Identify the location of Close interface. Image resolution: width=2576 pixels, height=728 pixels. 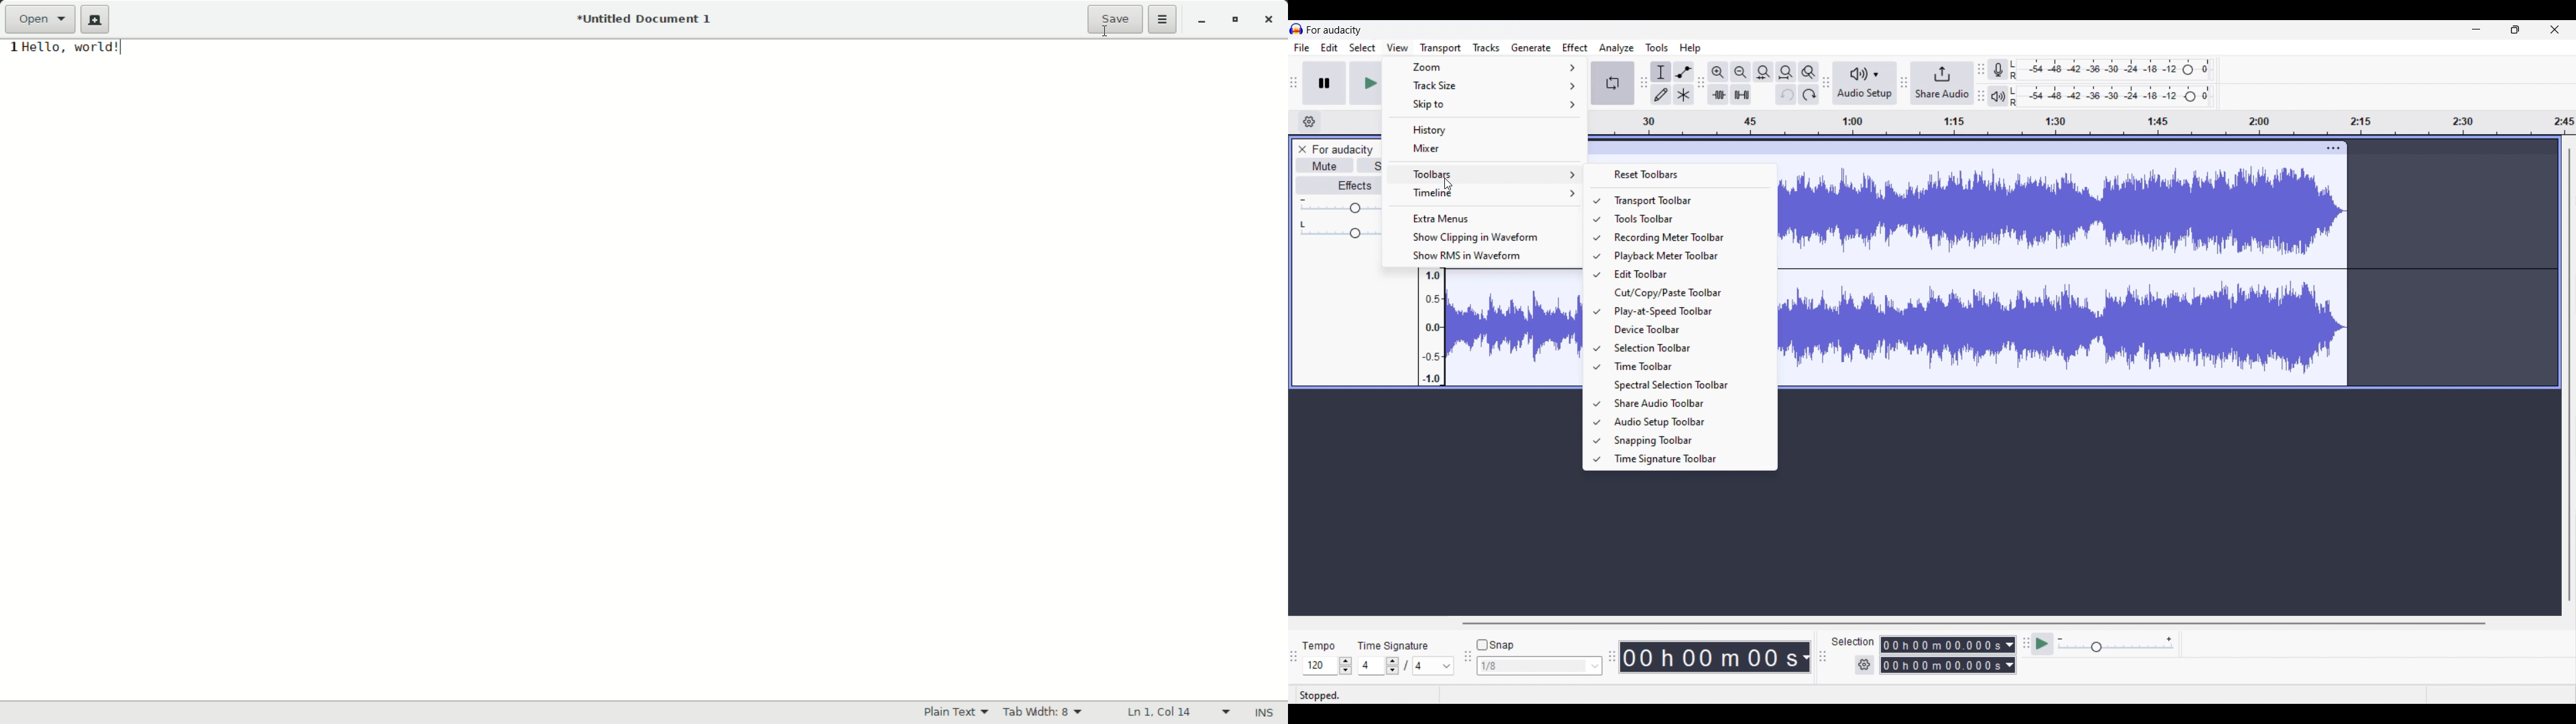
(2555, 29).